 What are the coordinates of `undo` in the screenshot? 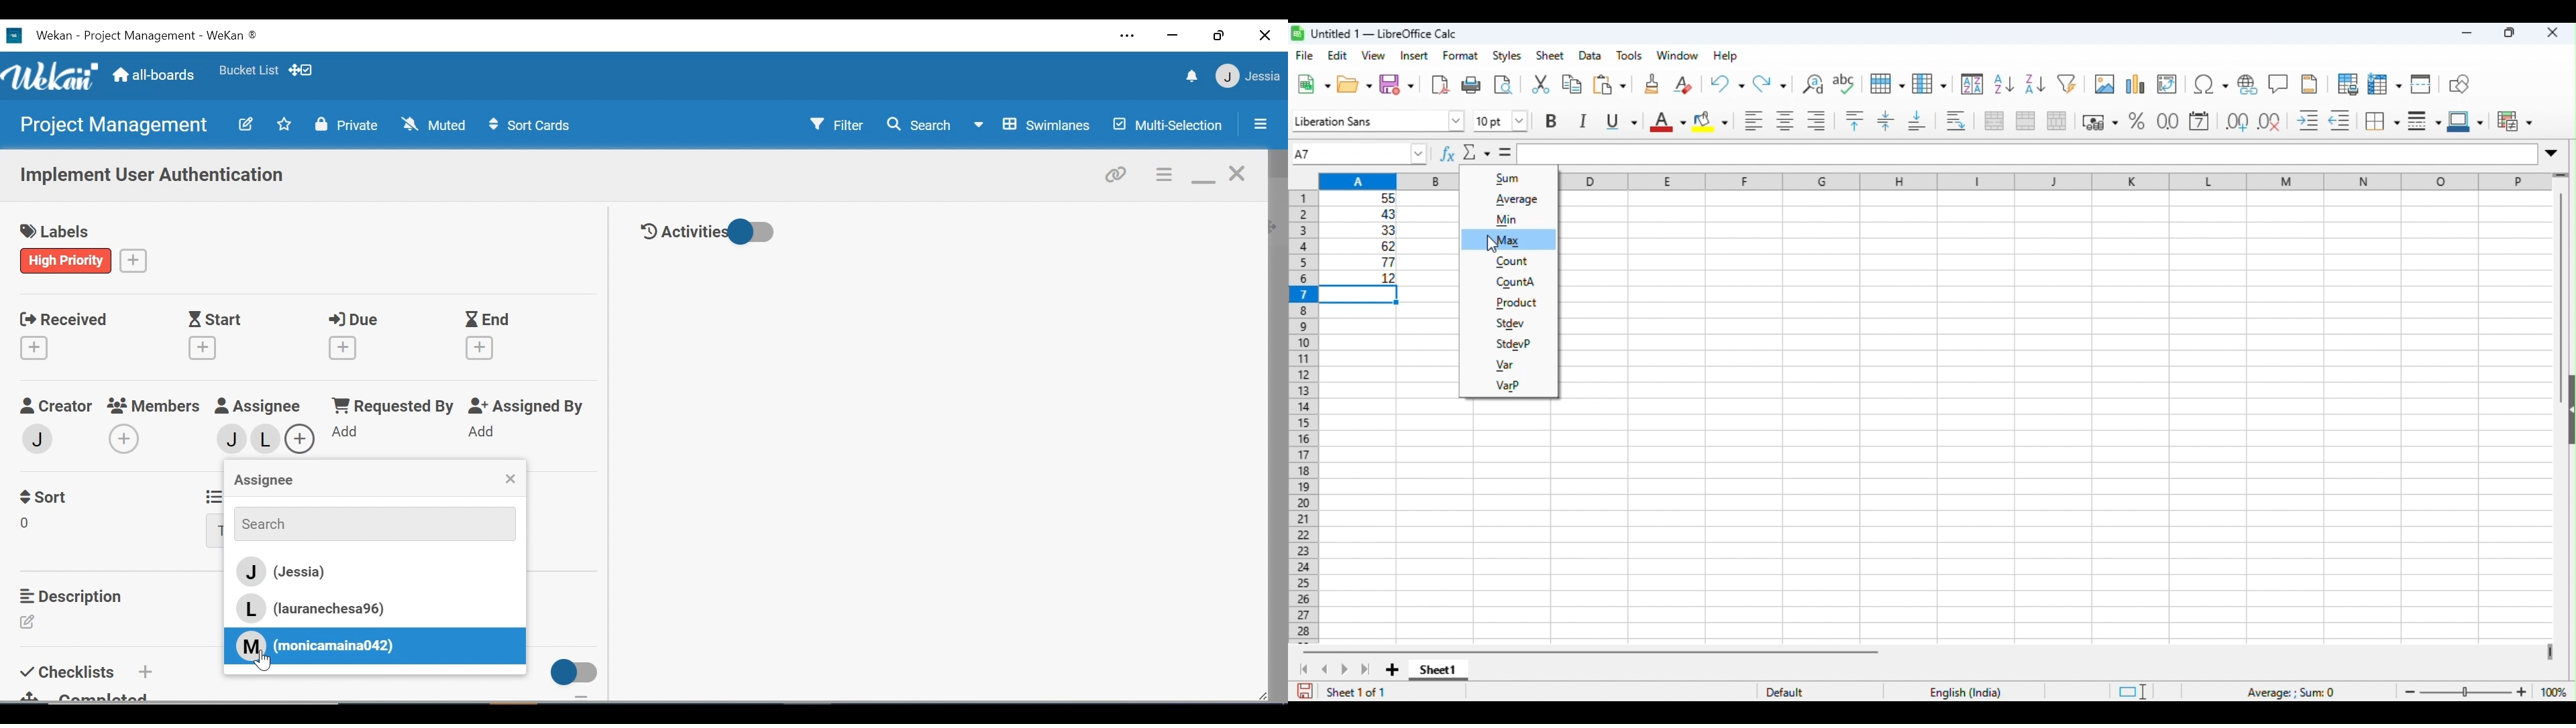 It's located at (1727, 85).